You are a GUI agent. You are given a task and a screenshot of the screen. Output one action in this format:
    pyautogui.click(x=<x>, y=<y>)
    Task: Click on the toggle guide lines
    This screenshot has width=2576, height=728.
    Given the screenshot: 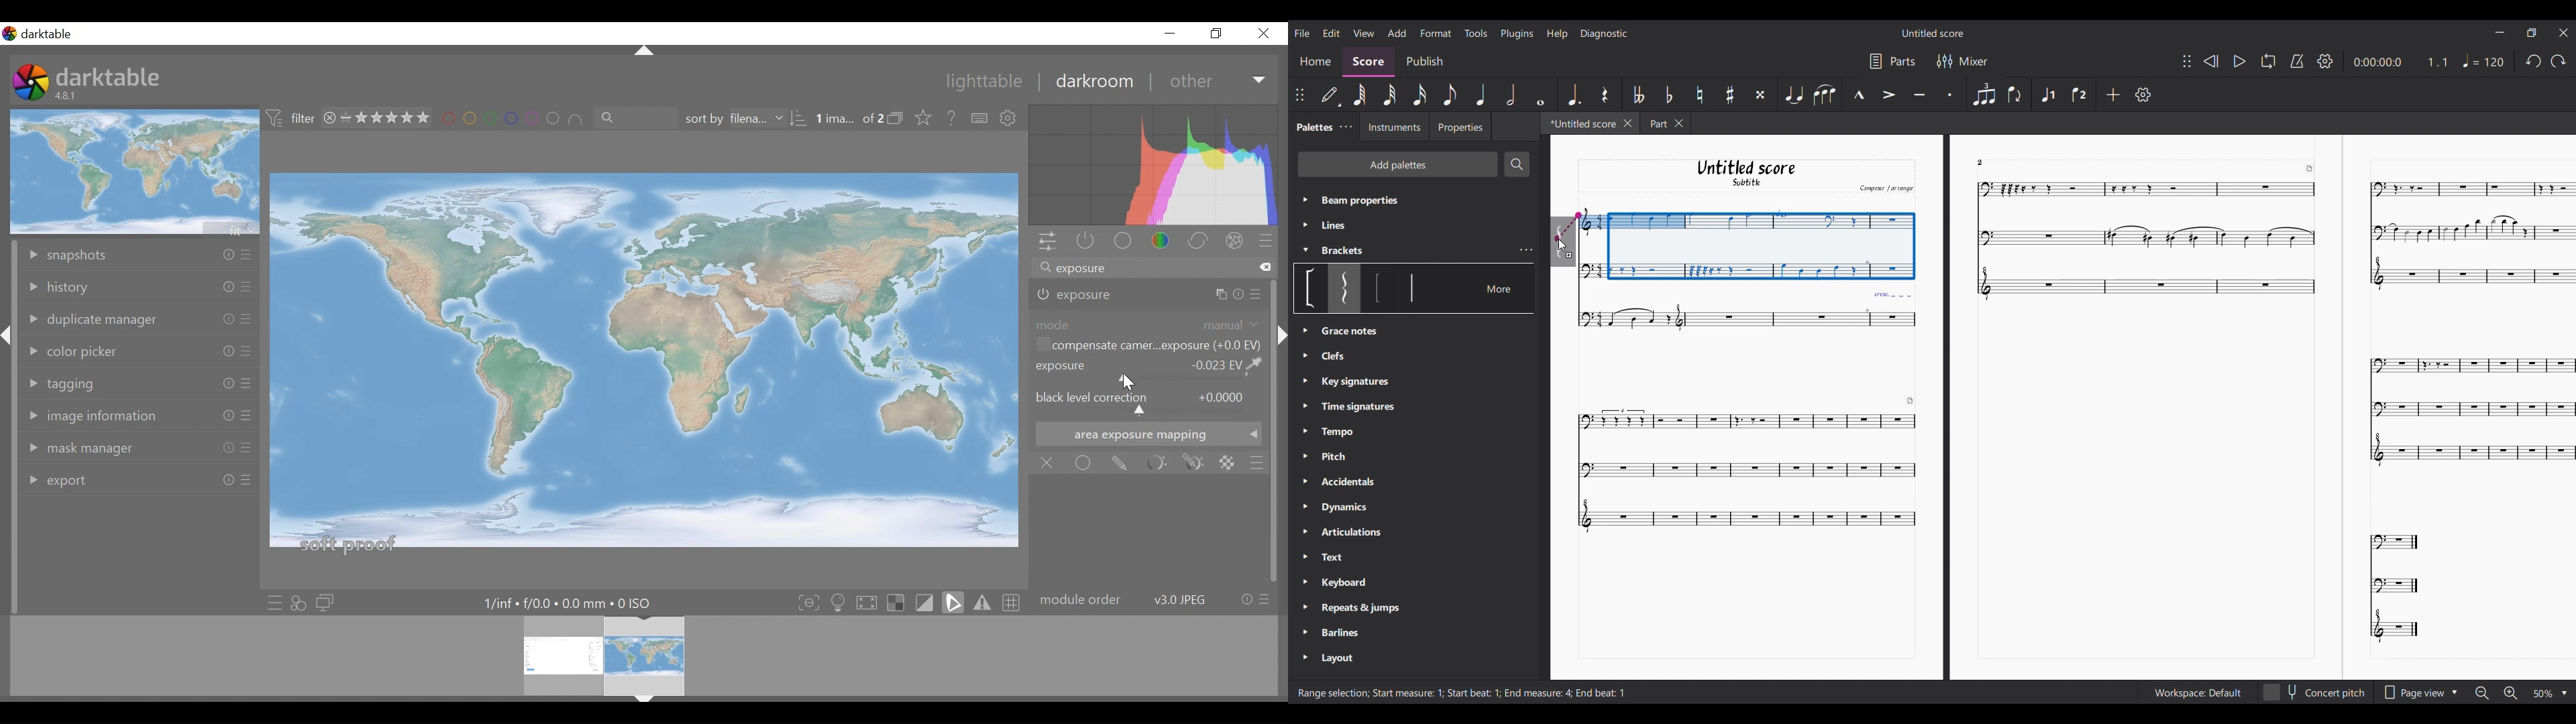 What is the action you would take?
    pyautogui.click(x=1013, y=601)
    